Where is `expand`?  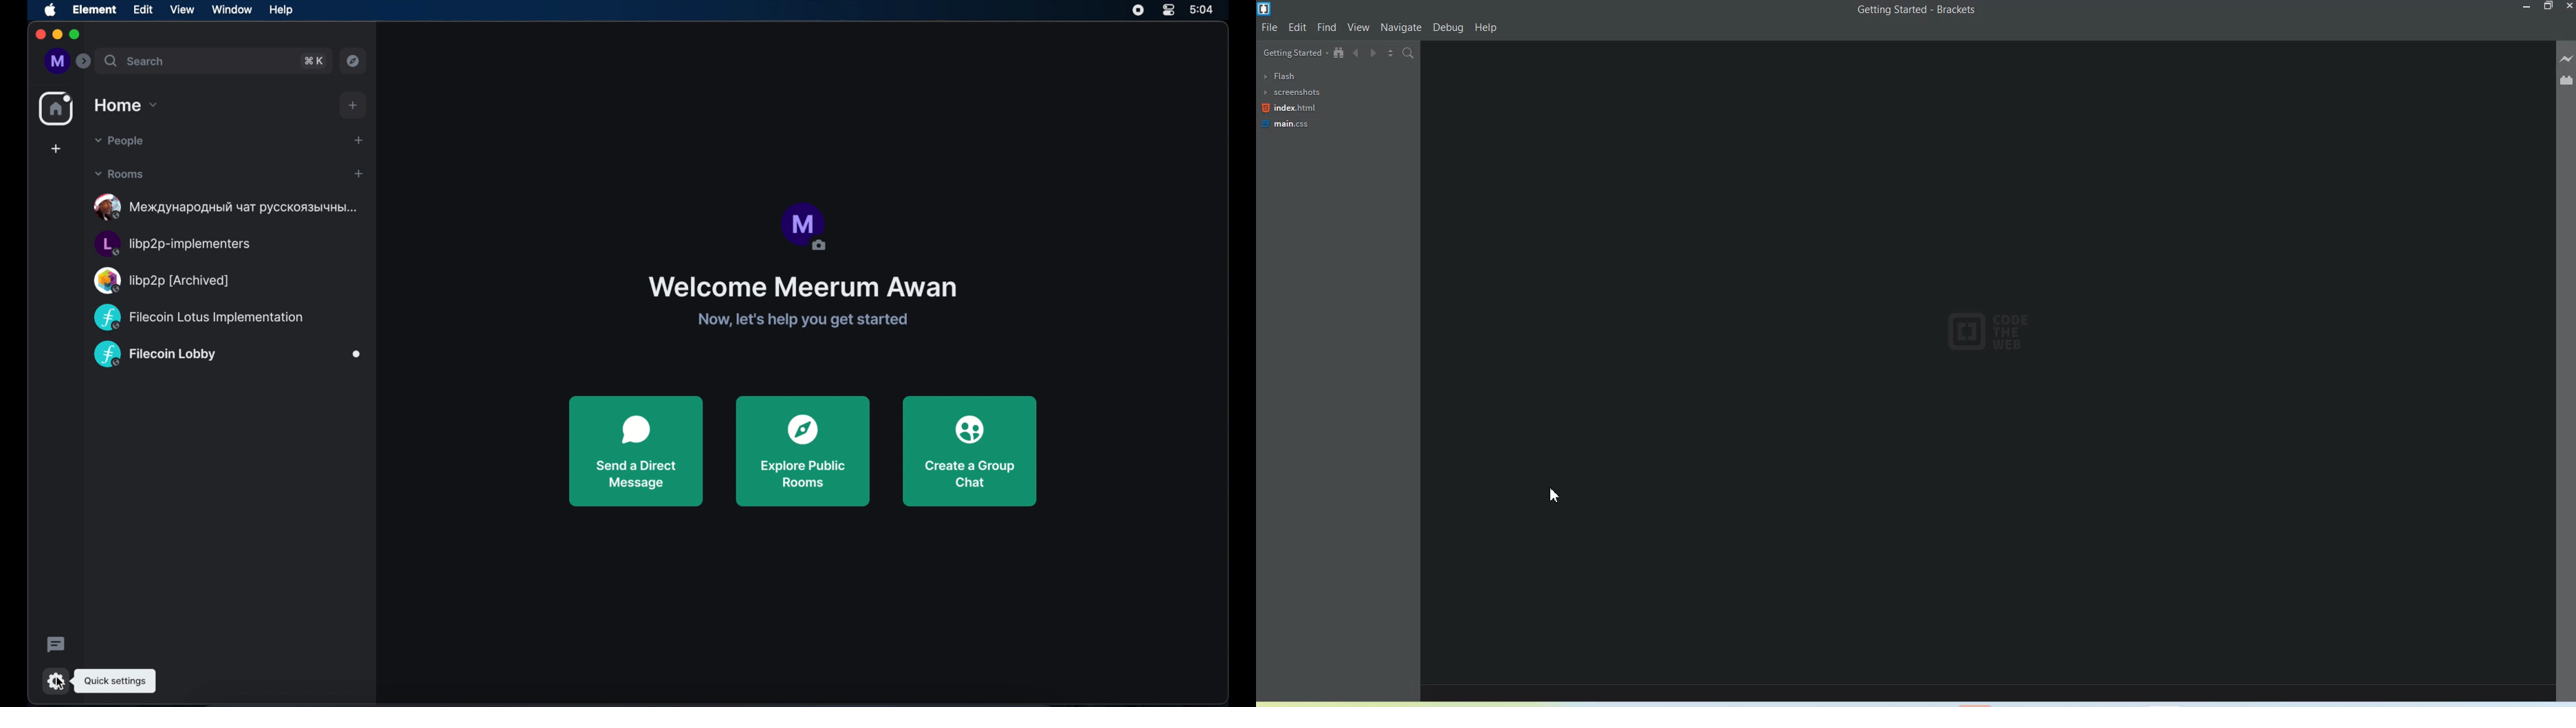
expand is located at coordinates (84, 62).